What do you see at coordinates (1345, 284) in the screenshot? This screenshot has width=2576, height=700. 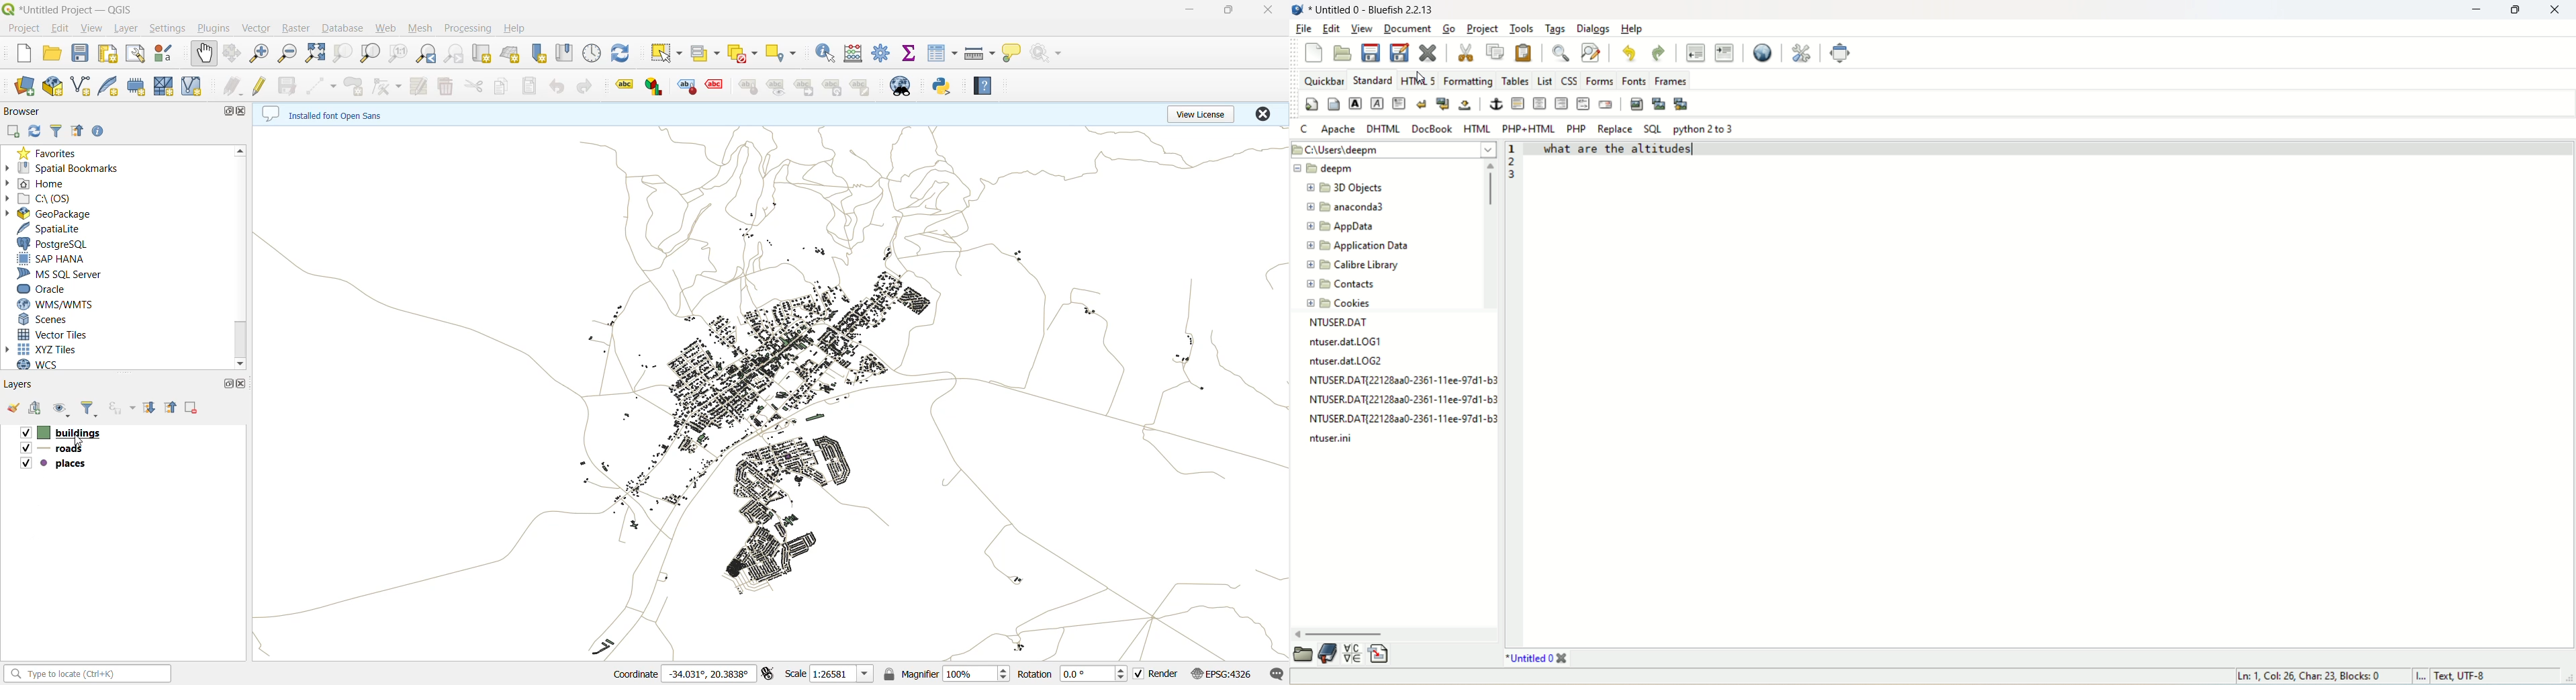 I see `contacts` at bounding box center [1345, 284].